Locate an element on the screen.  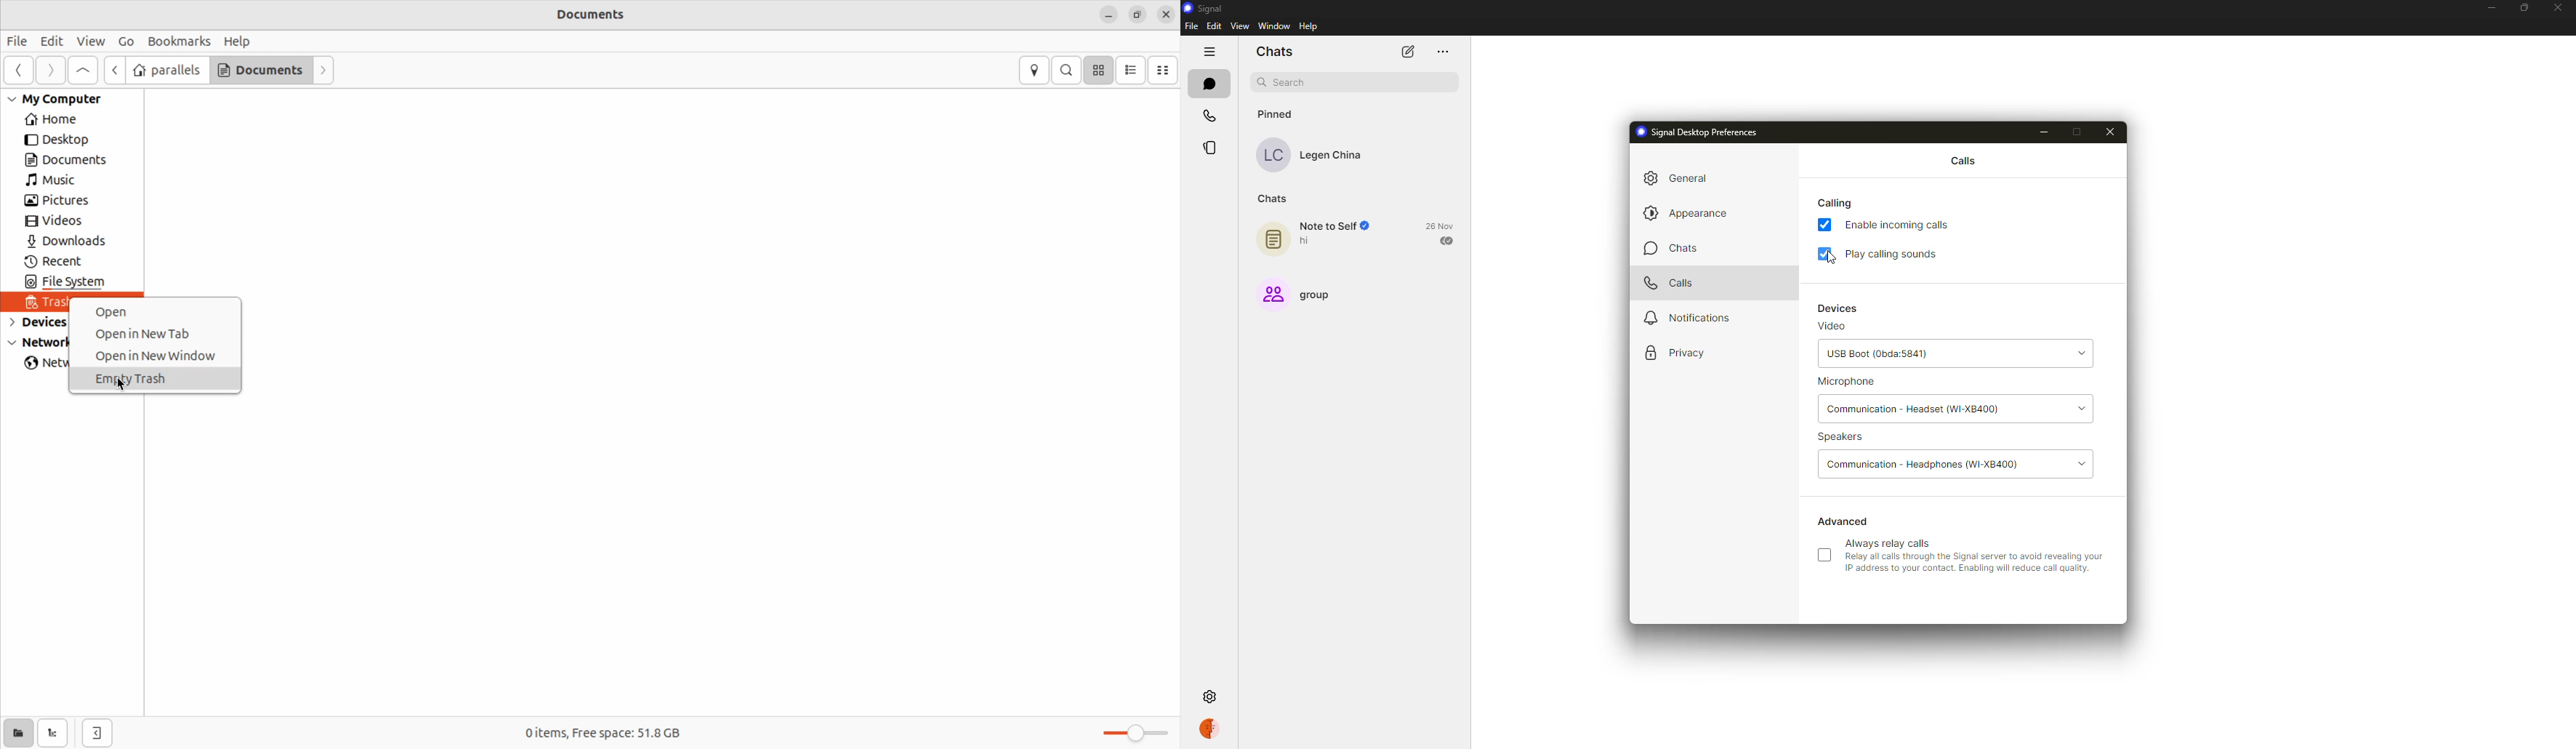
show places is located at coordinates (17, 733).